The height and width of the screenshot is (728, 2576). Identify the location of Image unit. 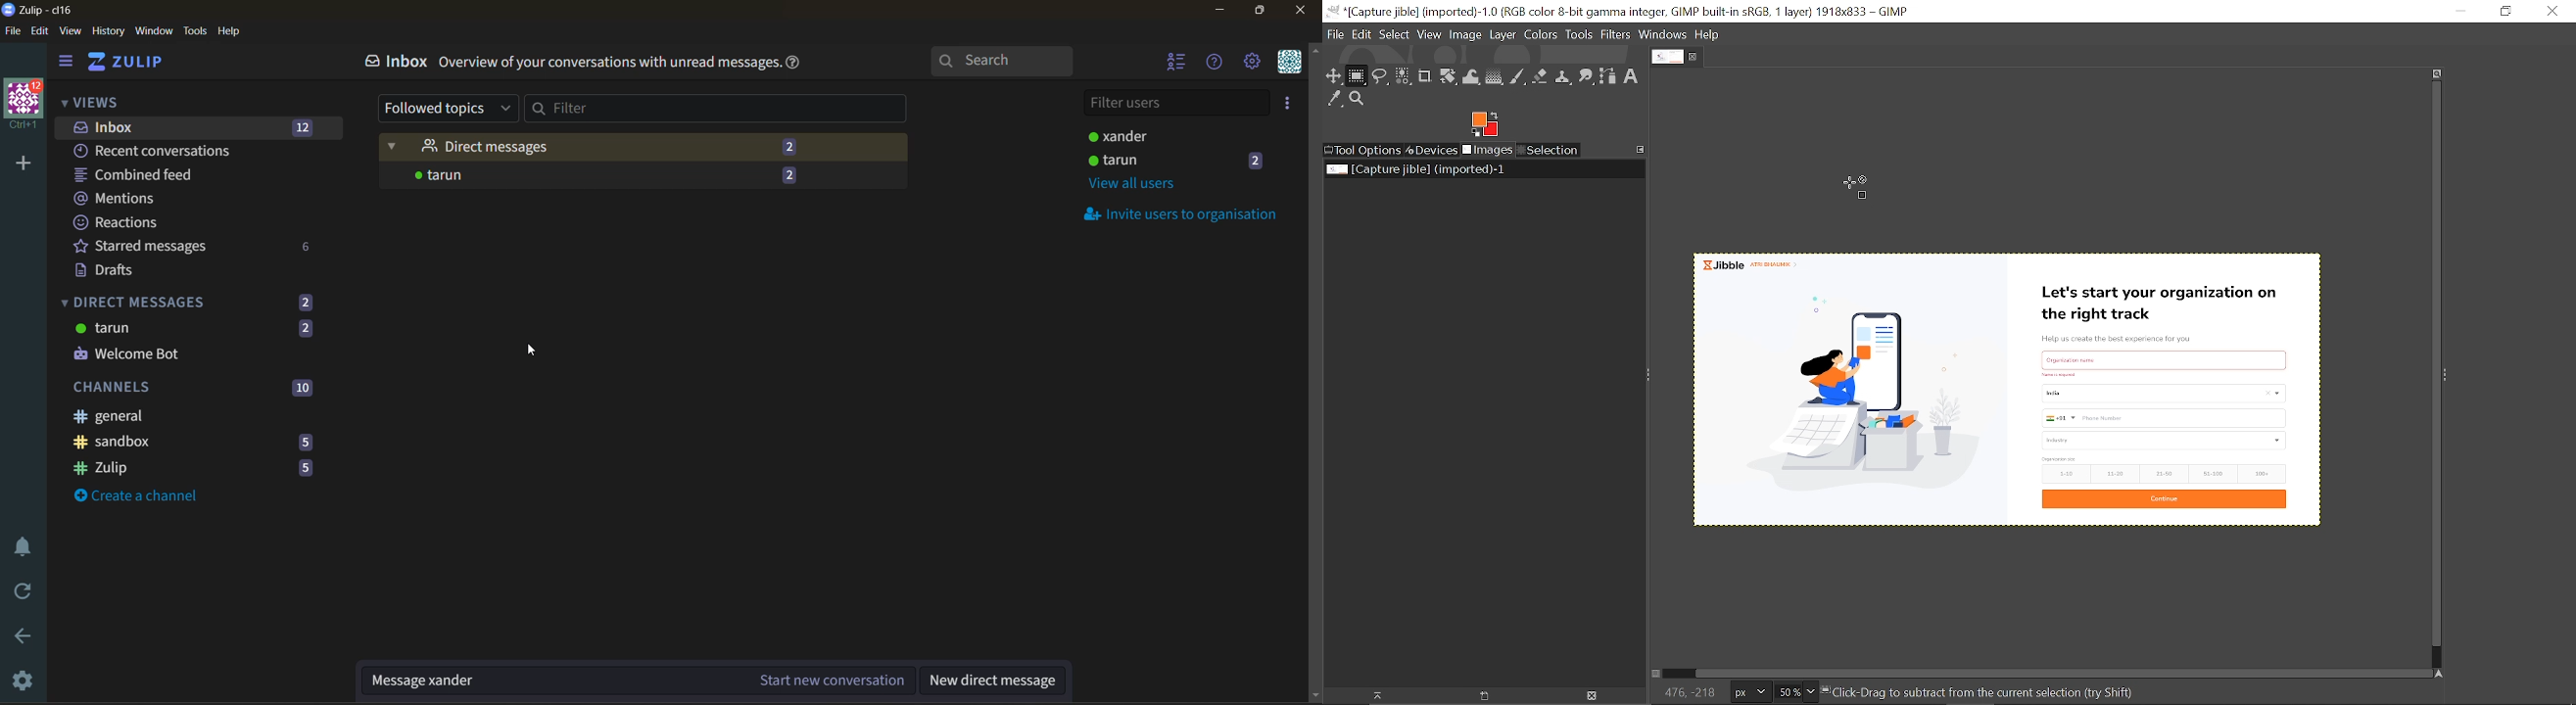
(1746, 692).